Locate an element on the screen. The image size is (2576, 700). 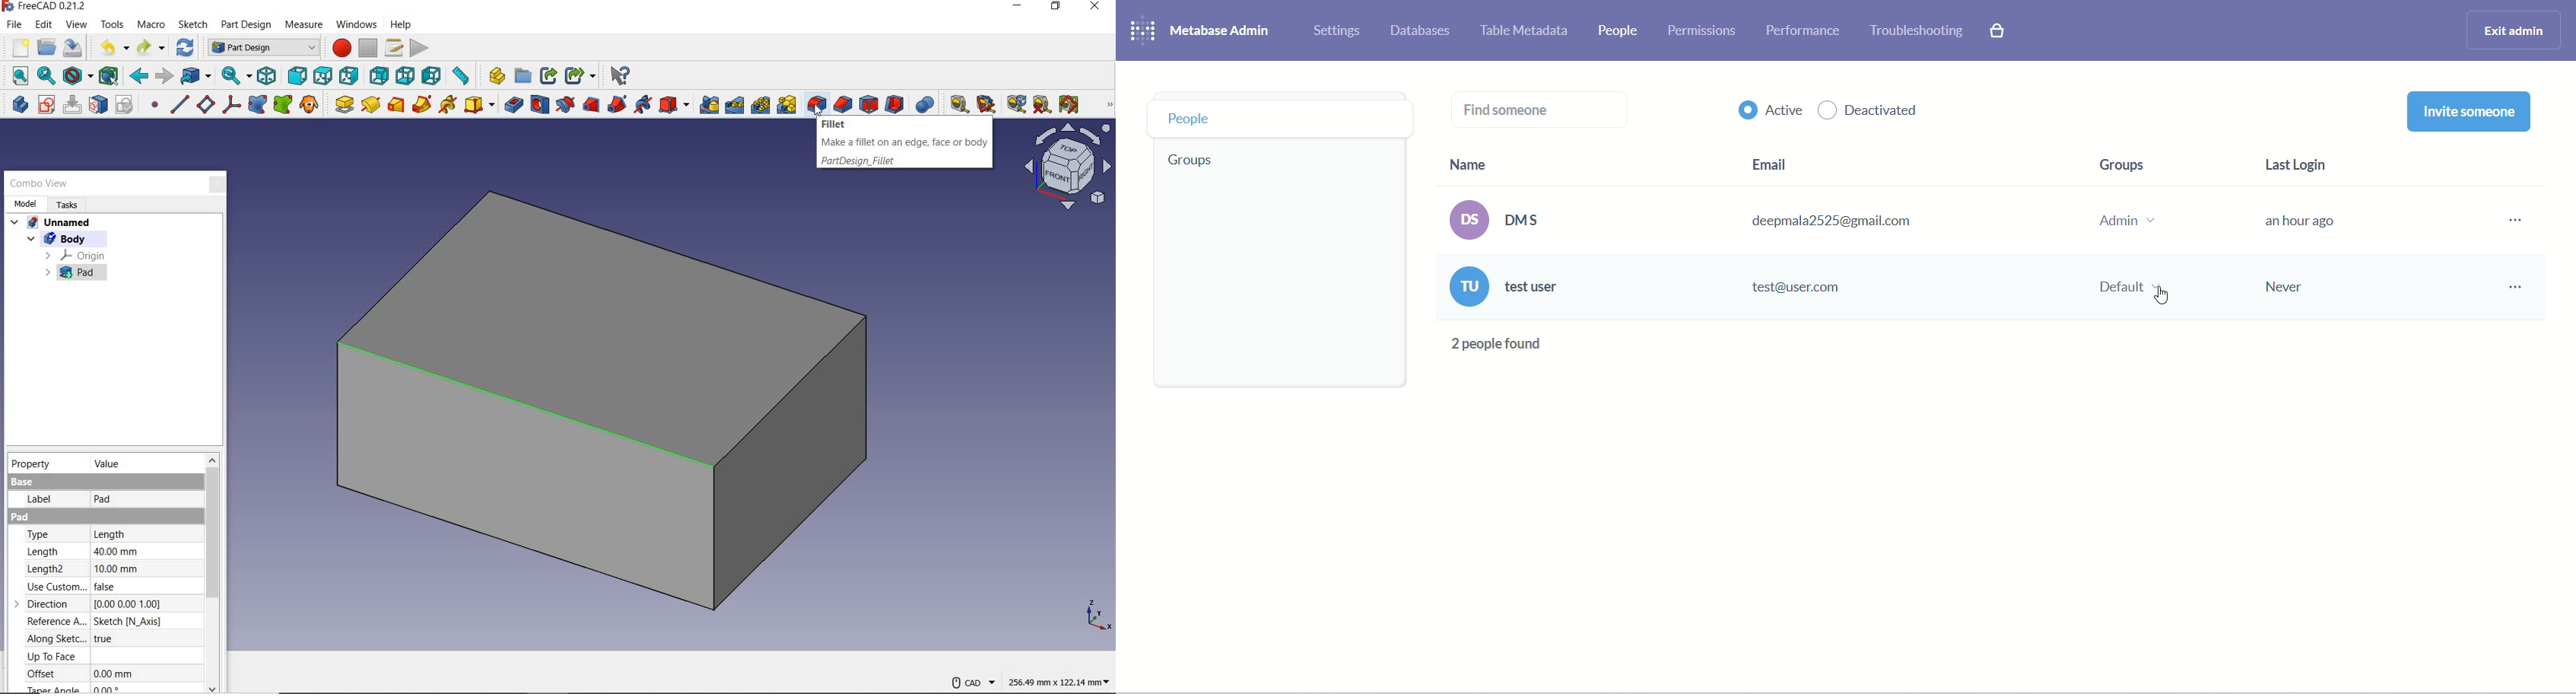
bounding box is located at coordinates (112, 76).